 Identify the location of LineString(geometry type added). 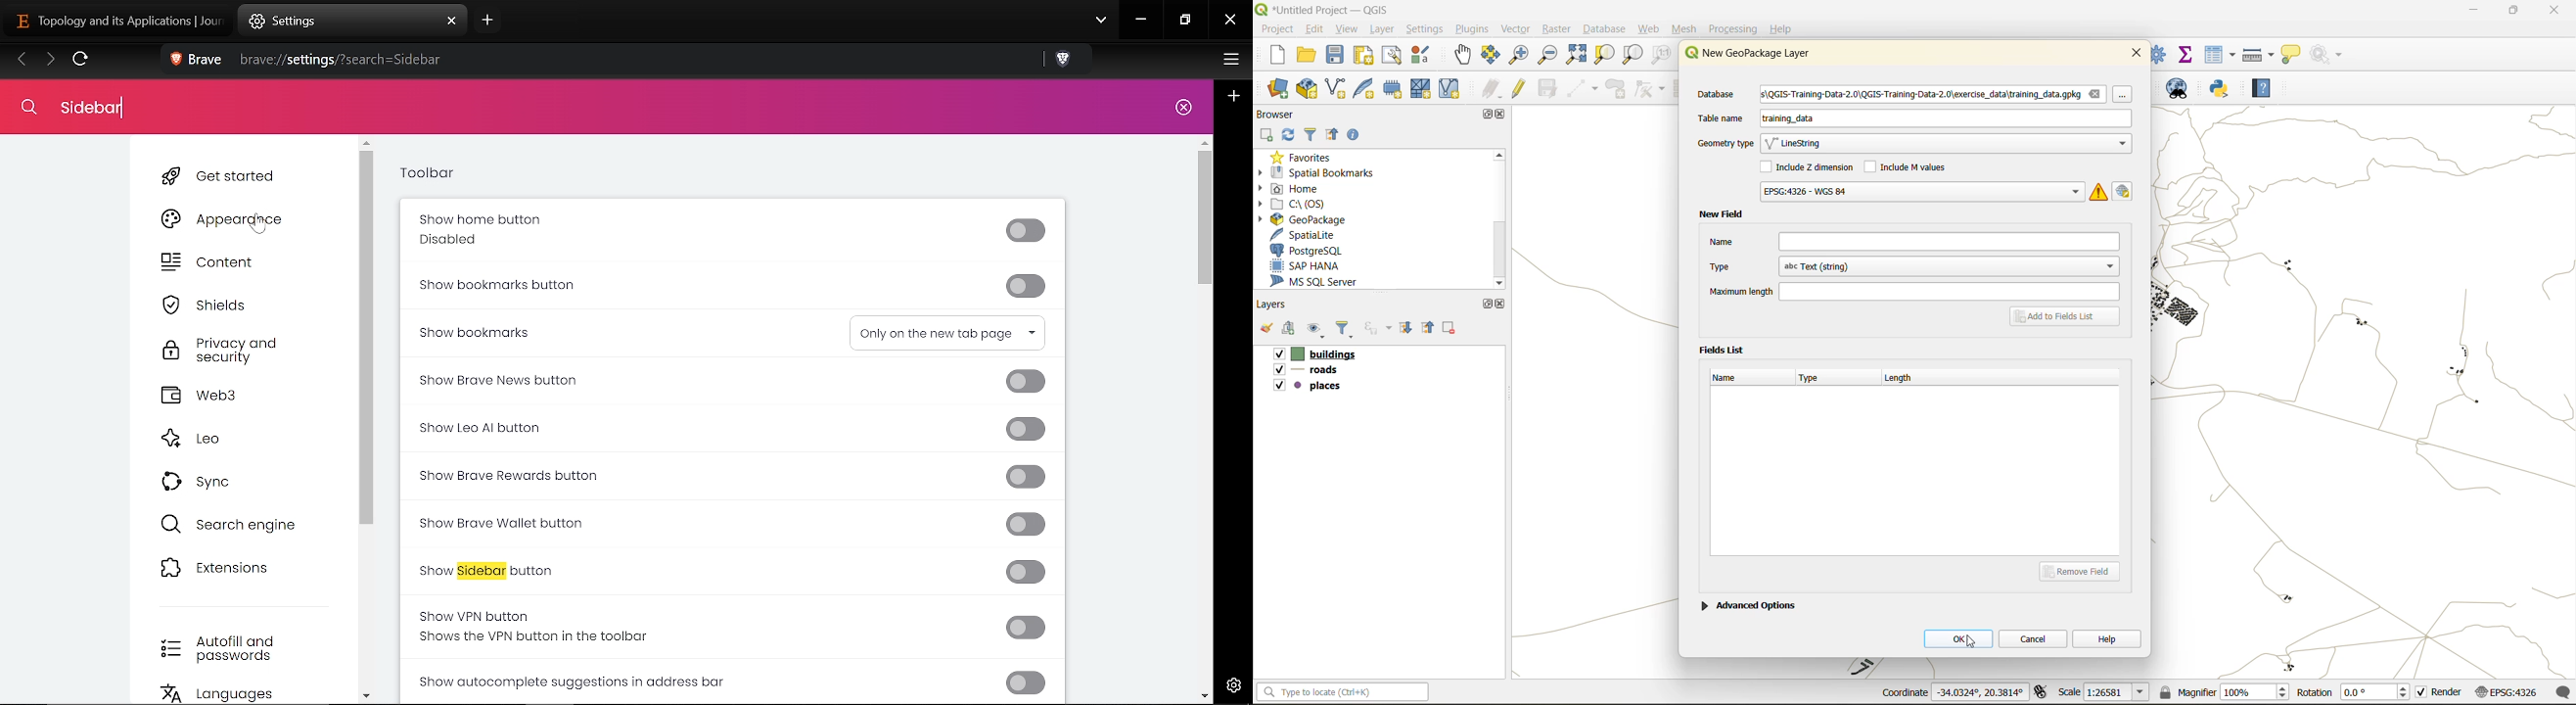
(1801, 145).